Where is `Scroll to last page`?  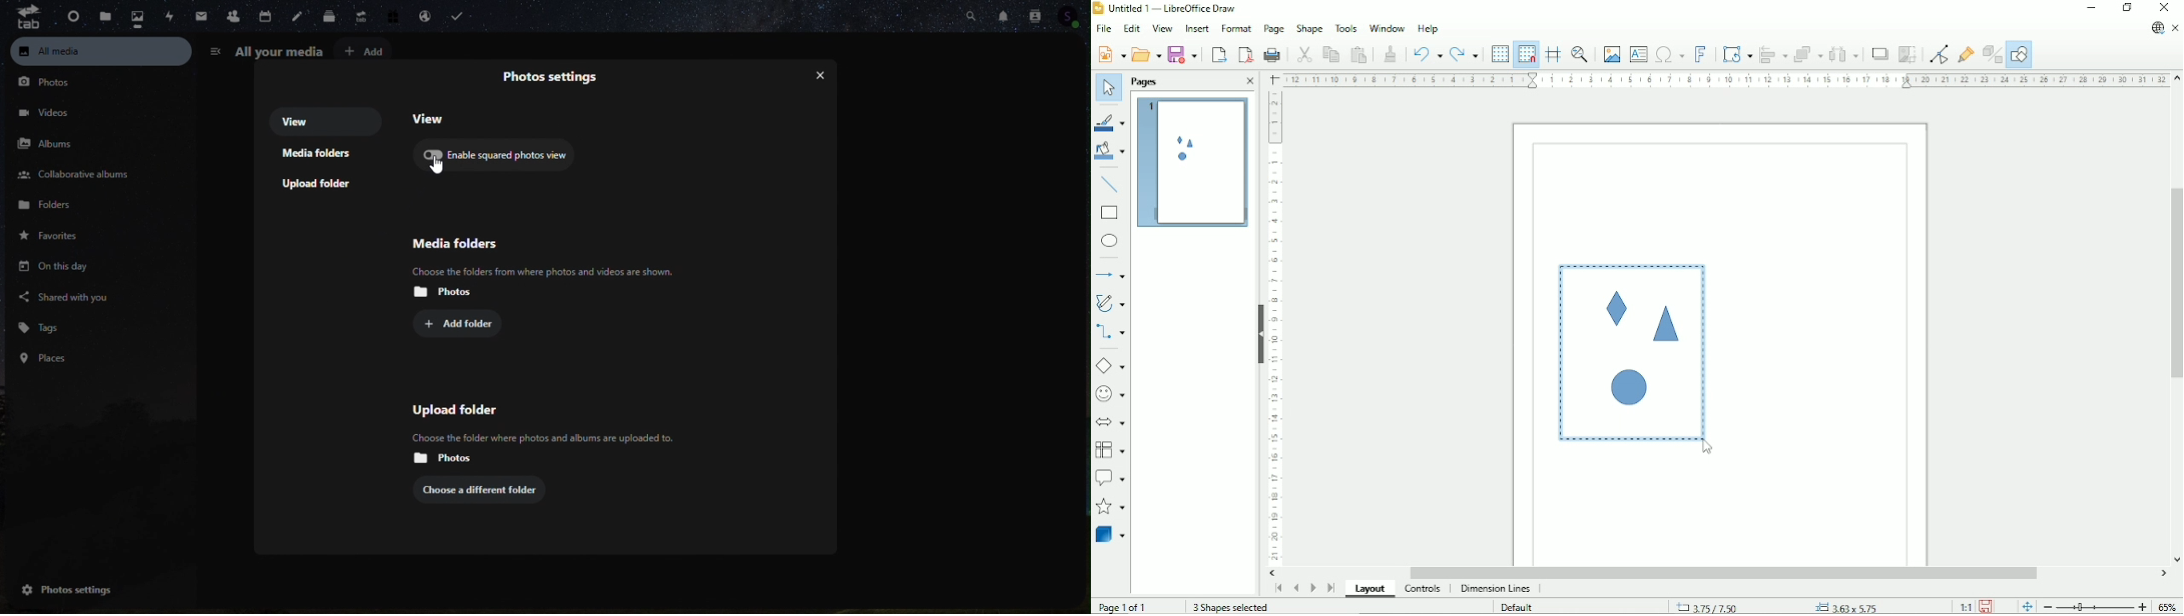 Scroll to last page is located at coordinates (1331, 588).